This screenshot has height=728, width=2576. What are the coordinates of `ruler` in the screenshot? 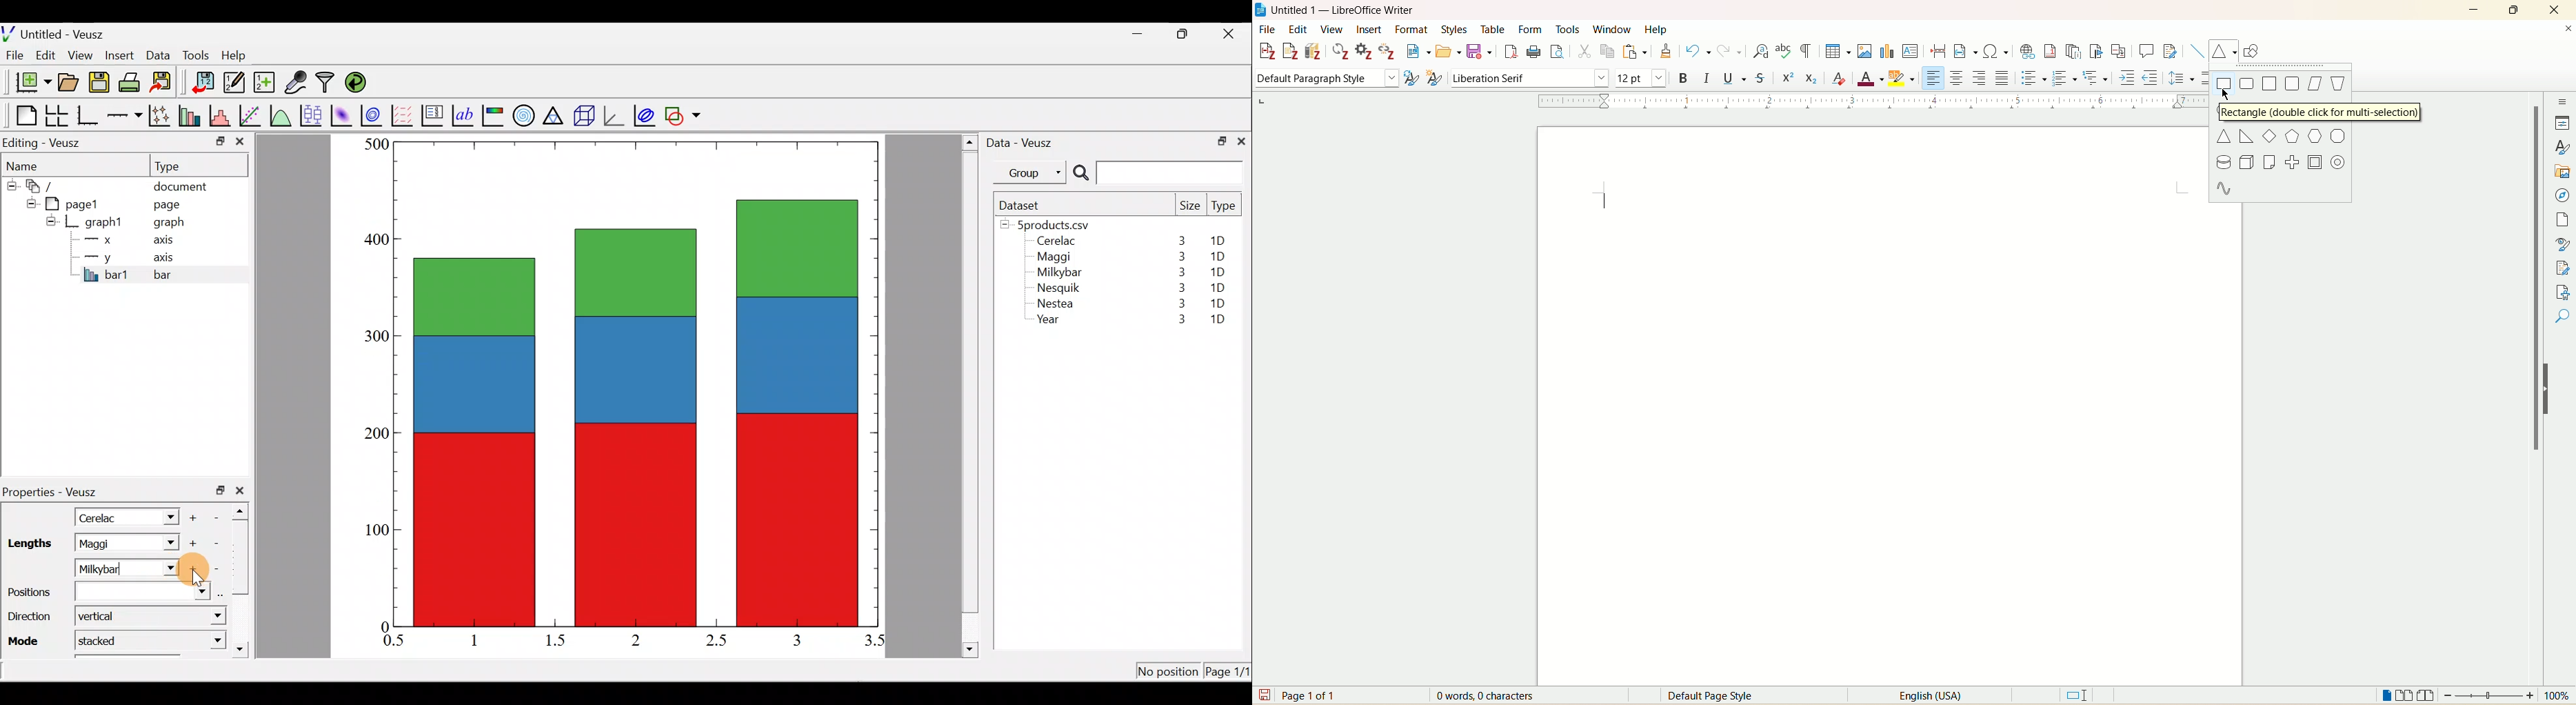 It's located at (1859, 102).